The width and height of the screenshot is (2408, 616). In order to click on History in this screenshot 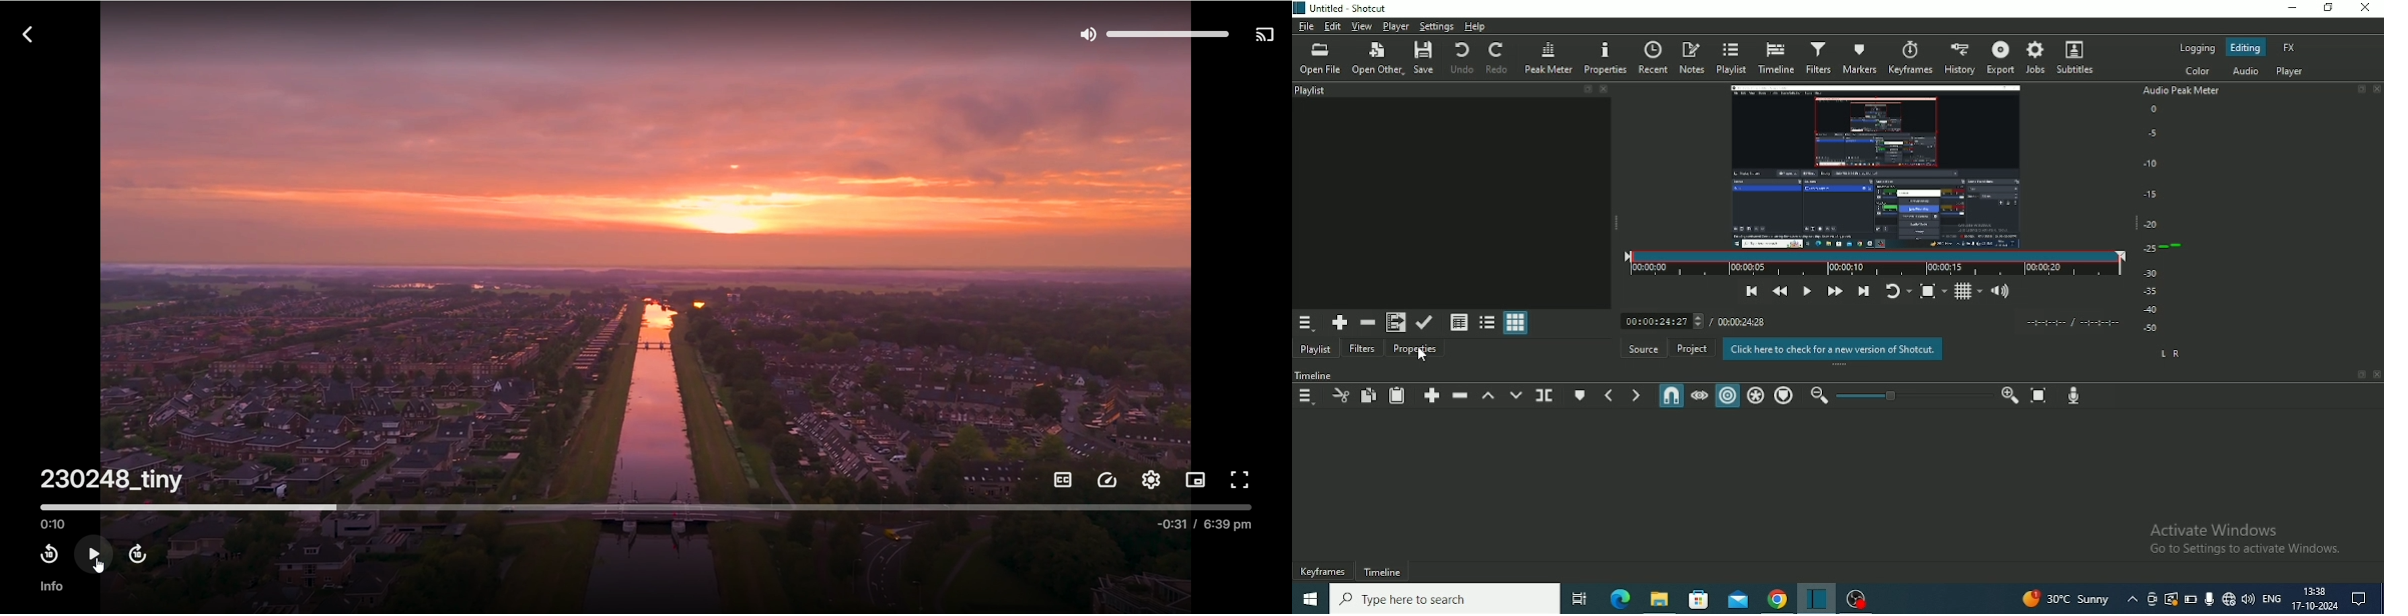, I will do `click(1961, 58)`.